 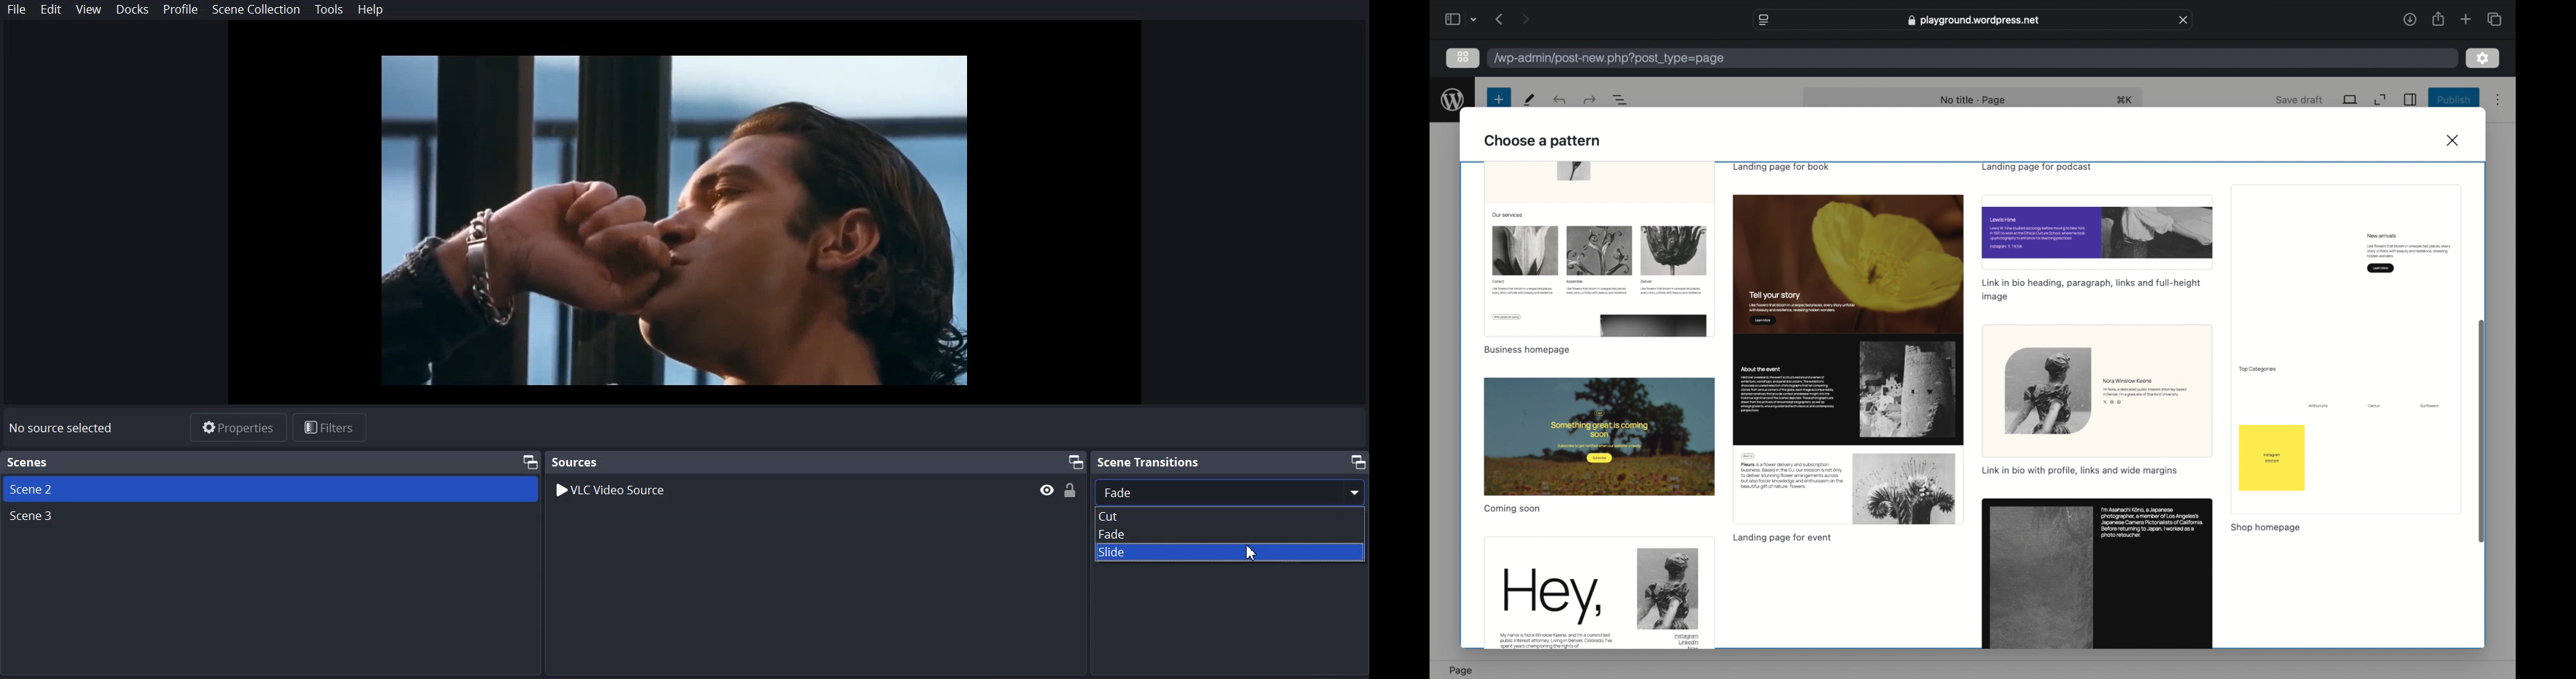 What do you see at coordinates (2098, 575) in the screenshot?
I see `preview` at bounding box center [2098, 575].